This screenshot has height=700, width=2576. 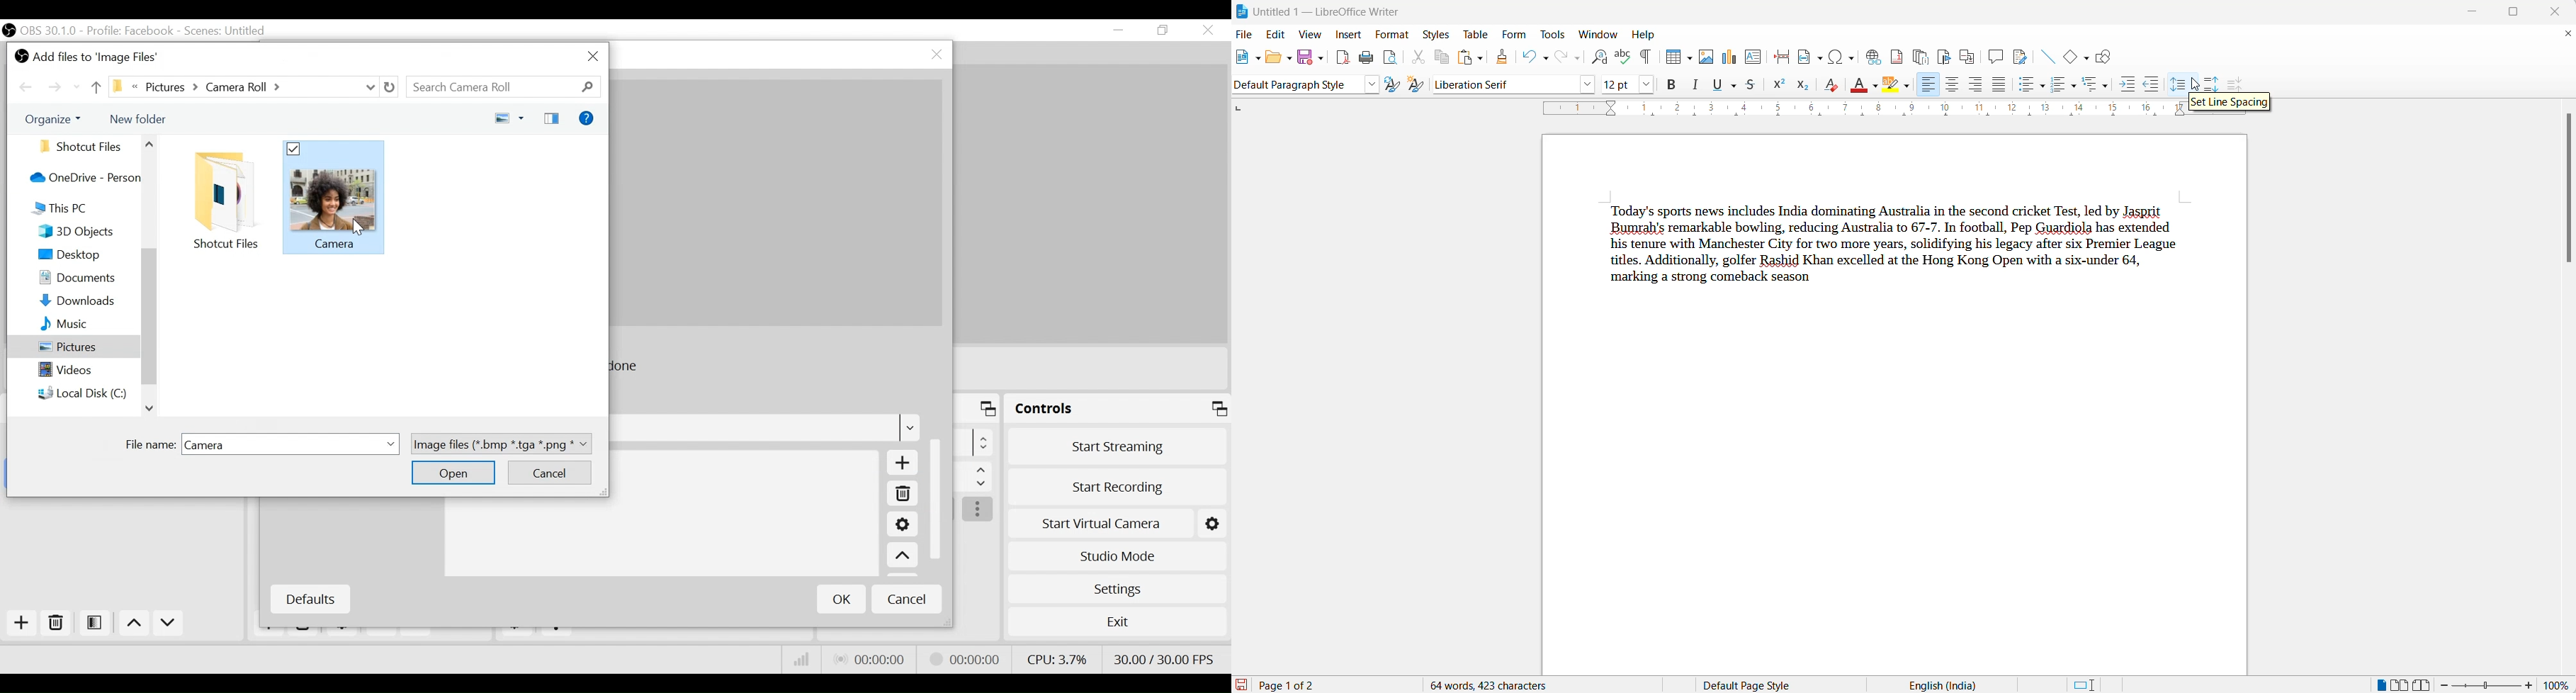 What do you see at coordinates (357, 230) in the screenshot?
I see `cursor` at bounding box center [357, 230].